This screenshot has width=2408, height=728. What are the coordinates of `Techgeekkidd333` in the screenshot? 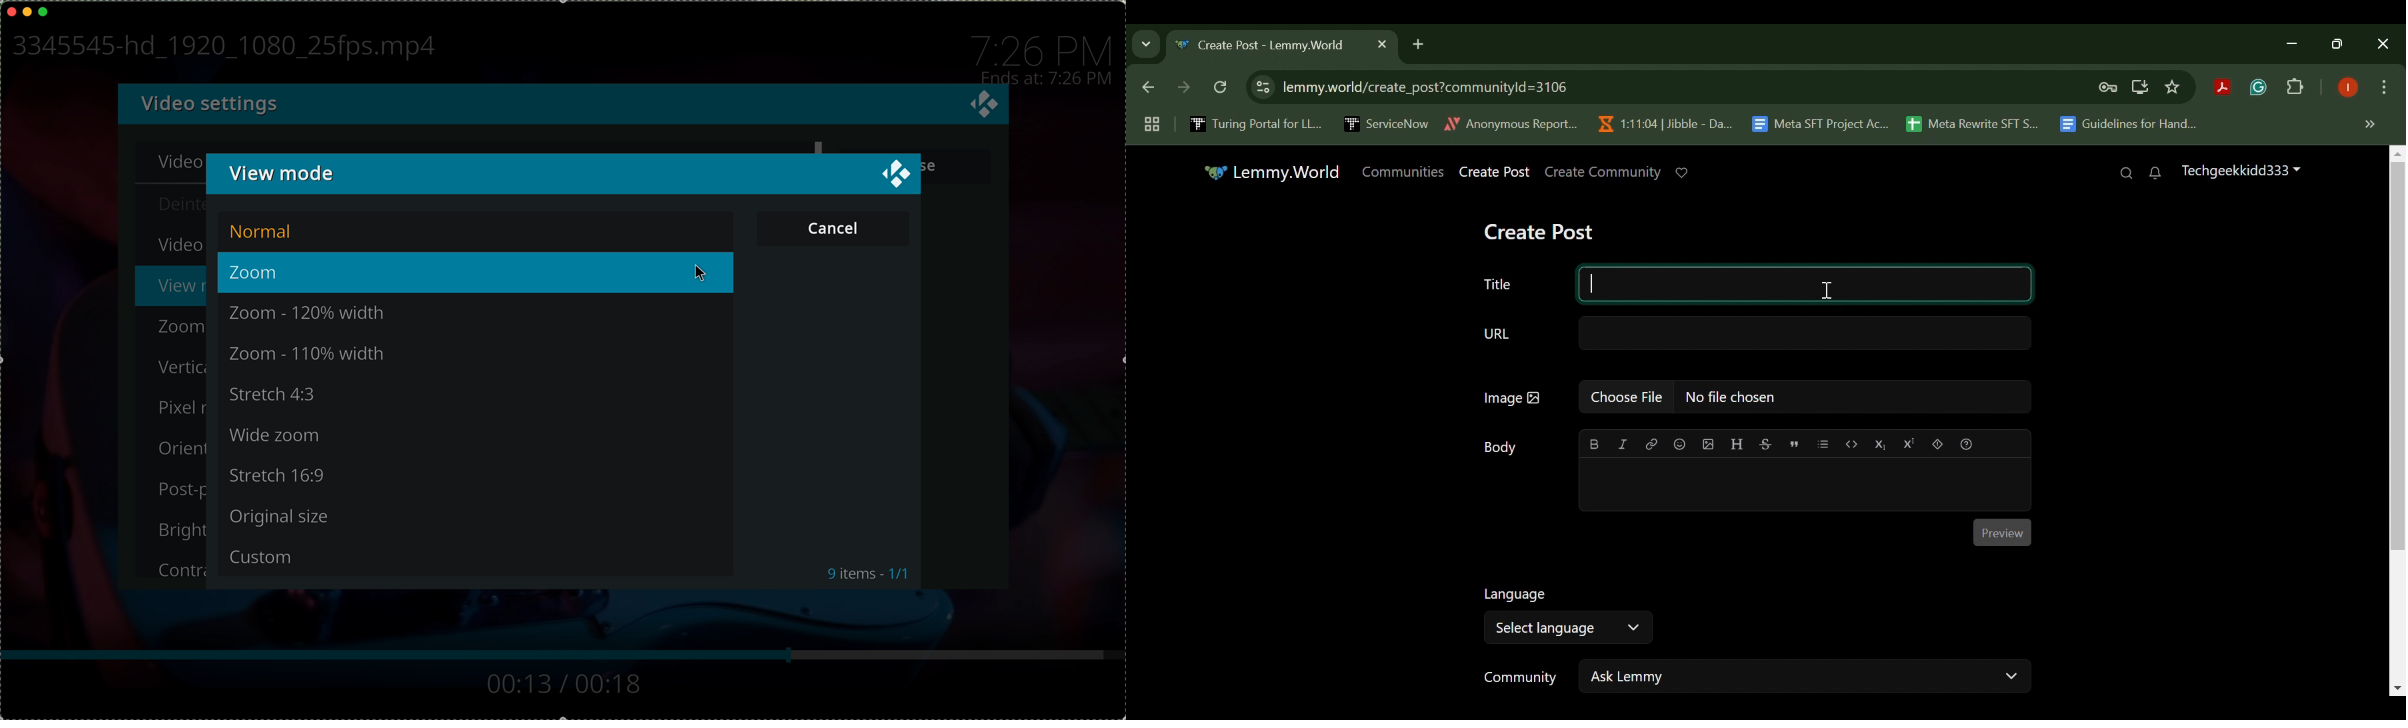 It's located at (2240, 173).